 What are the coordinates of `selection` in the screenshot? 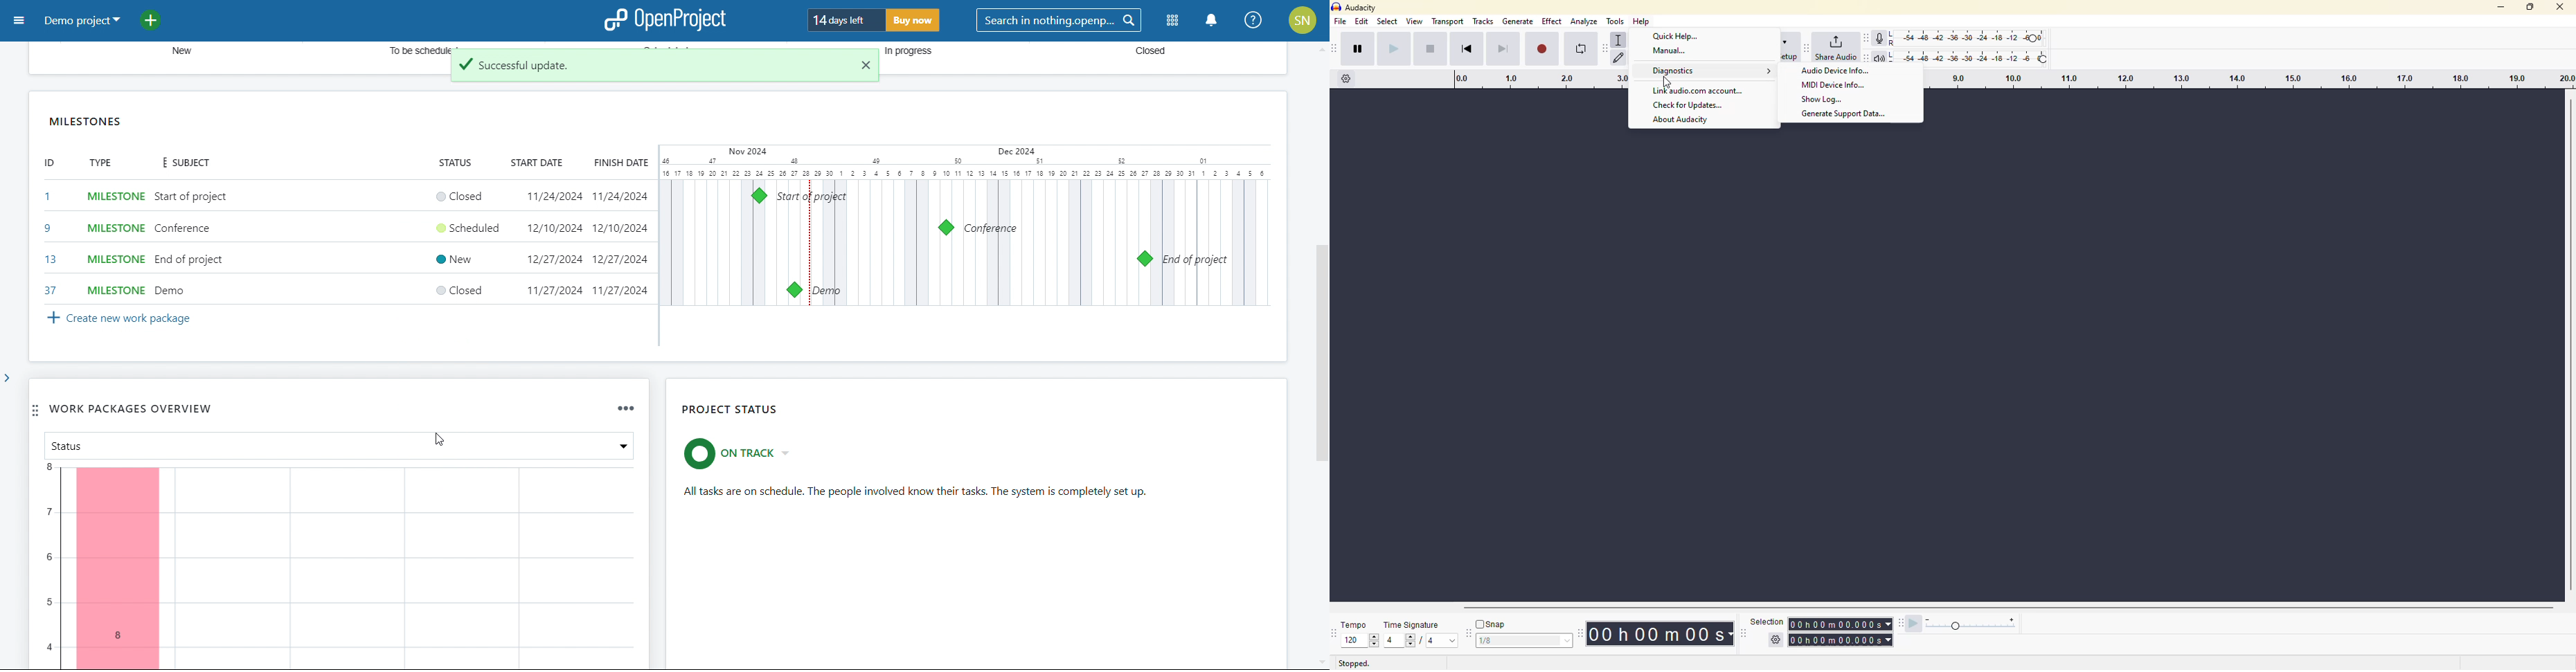 It's located at (1763, 621).